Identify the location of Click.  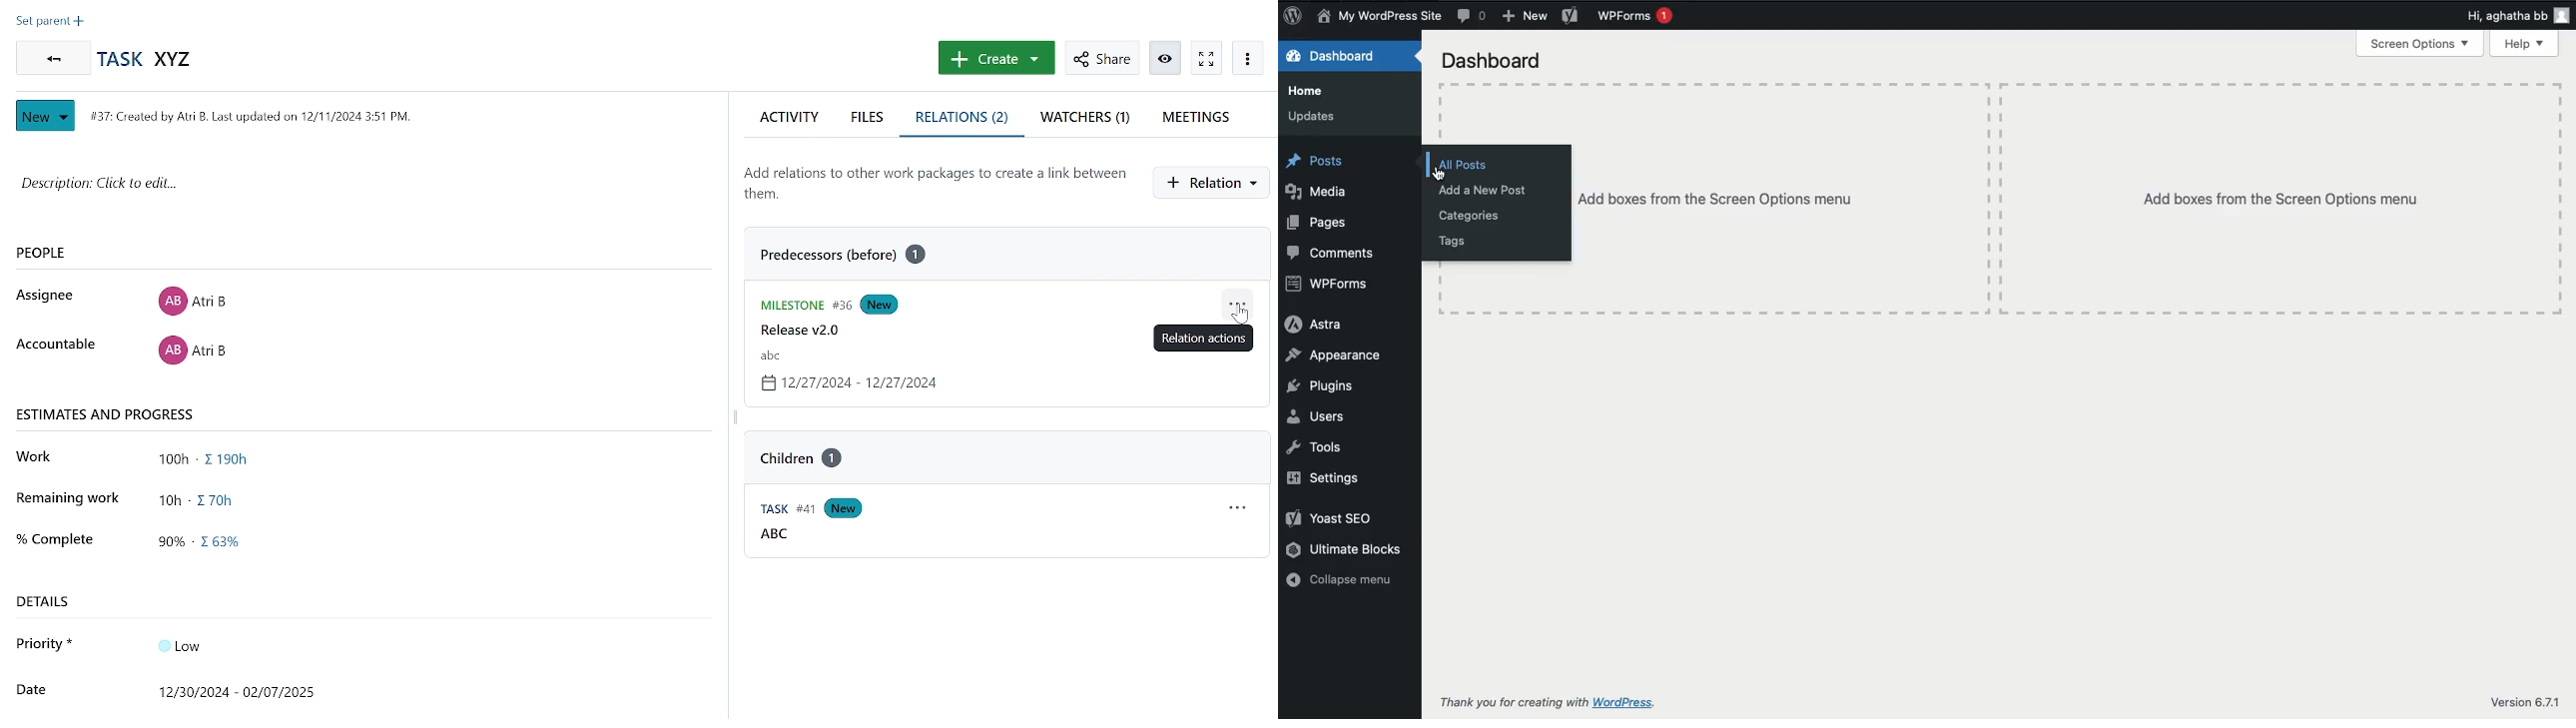
(1442, 173).